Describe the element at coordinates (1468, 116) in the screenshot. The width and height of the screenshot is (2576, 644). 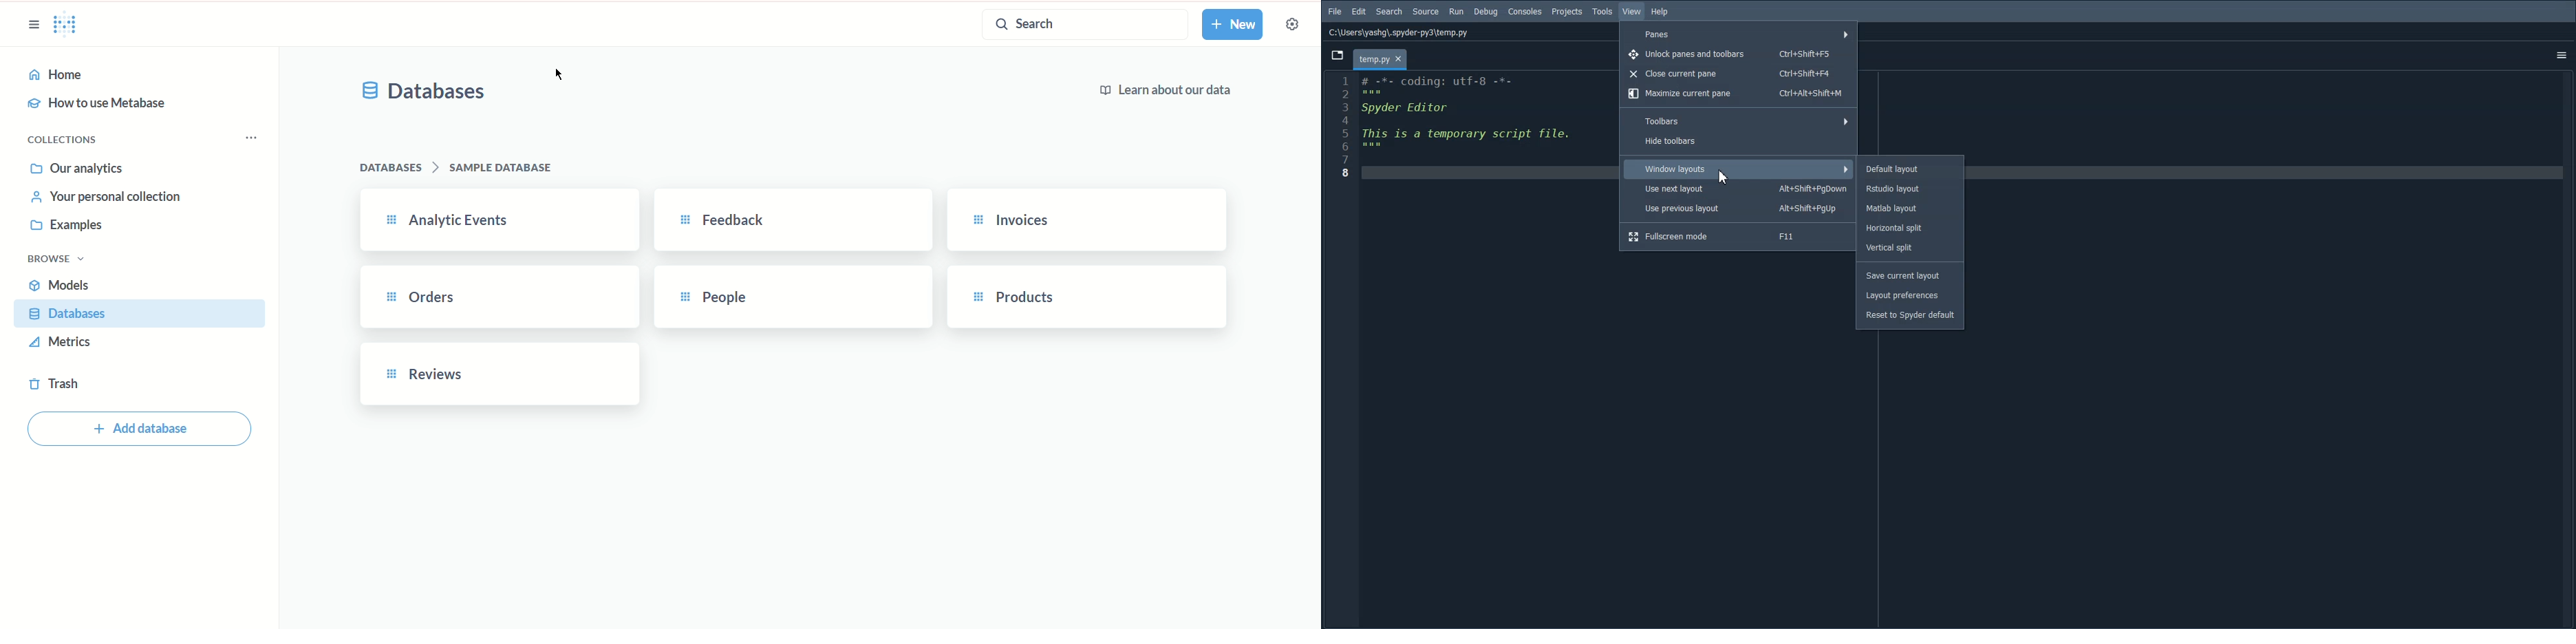
I see `Initial code block` at that location.